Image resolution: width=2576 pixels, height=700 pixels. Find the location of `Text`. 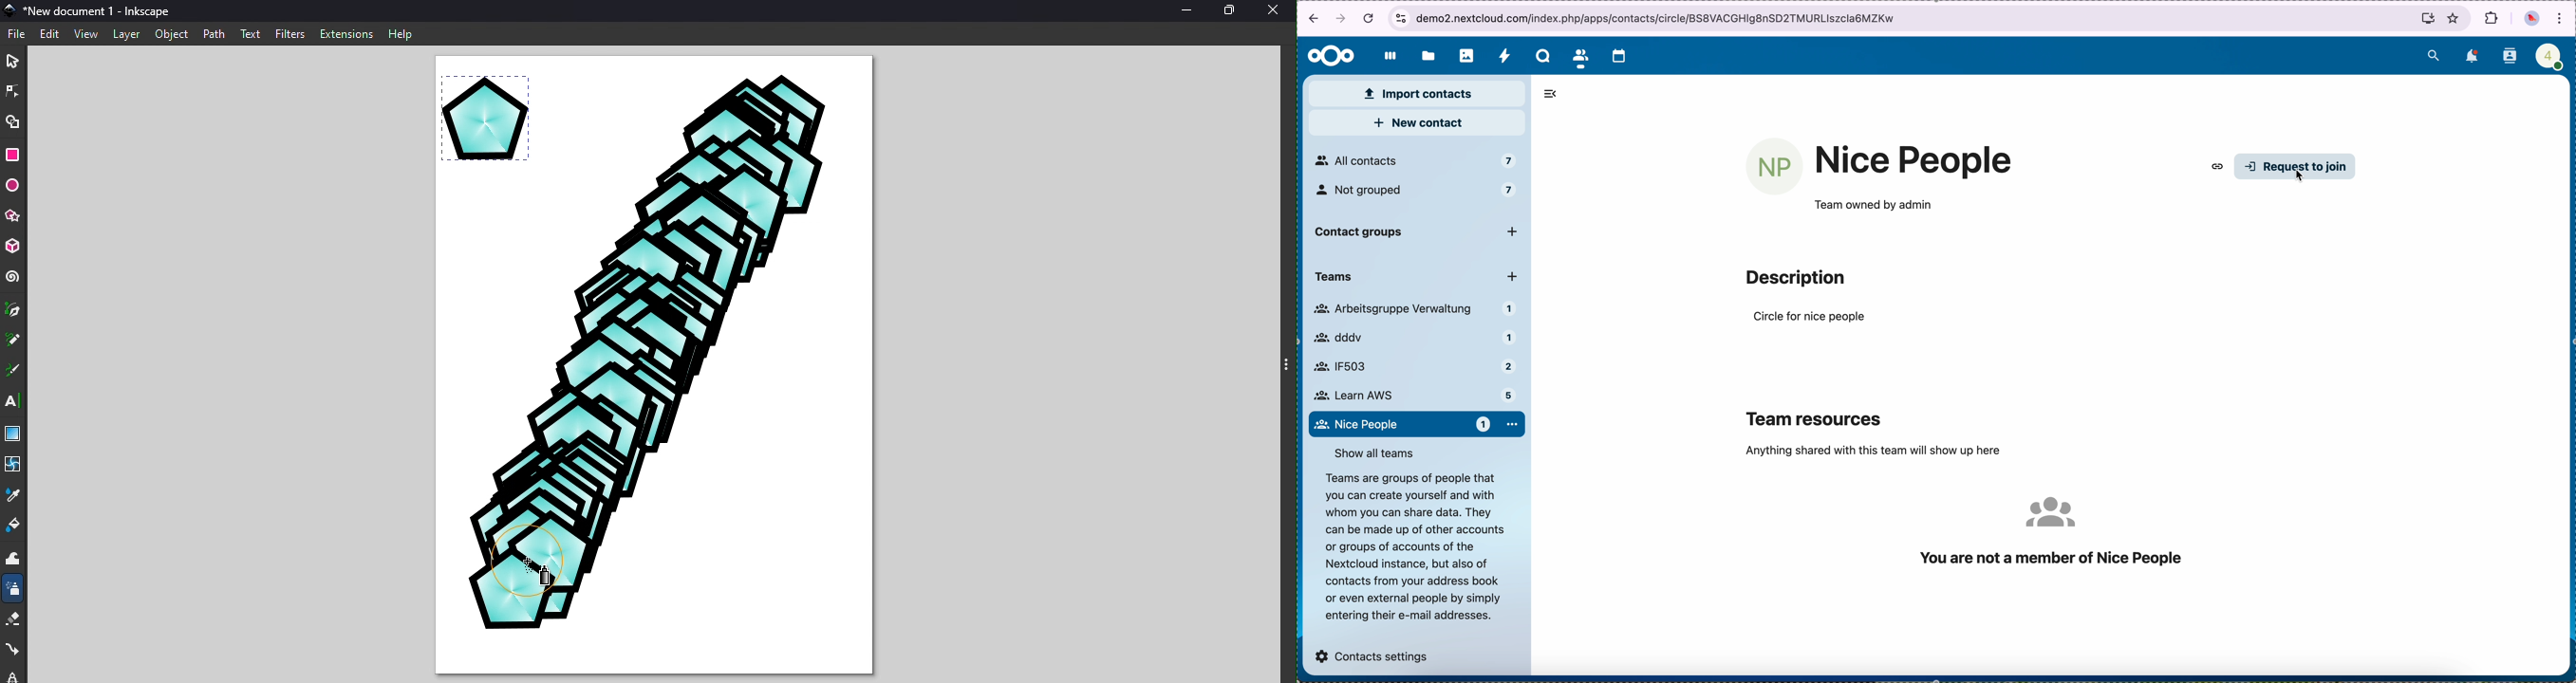

Text is located at coordinates (252, 32).